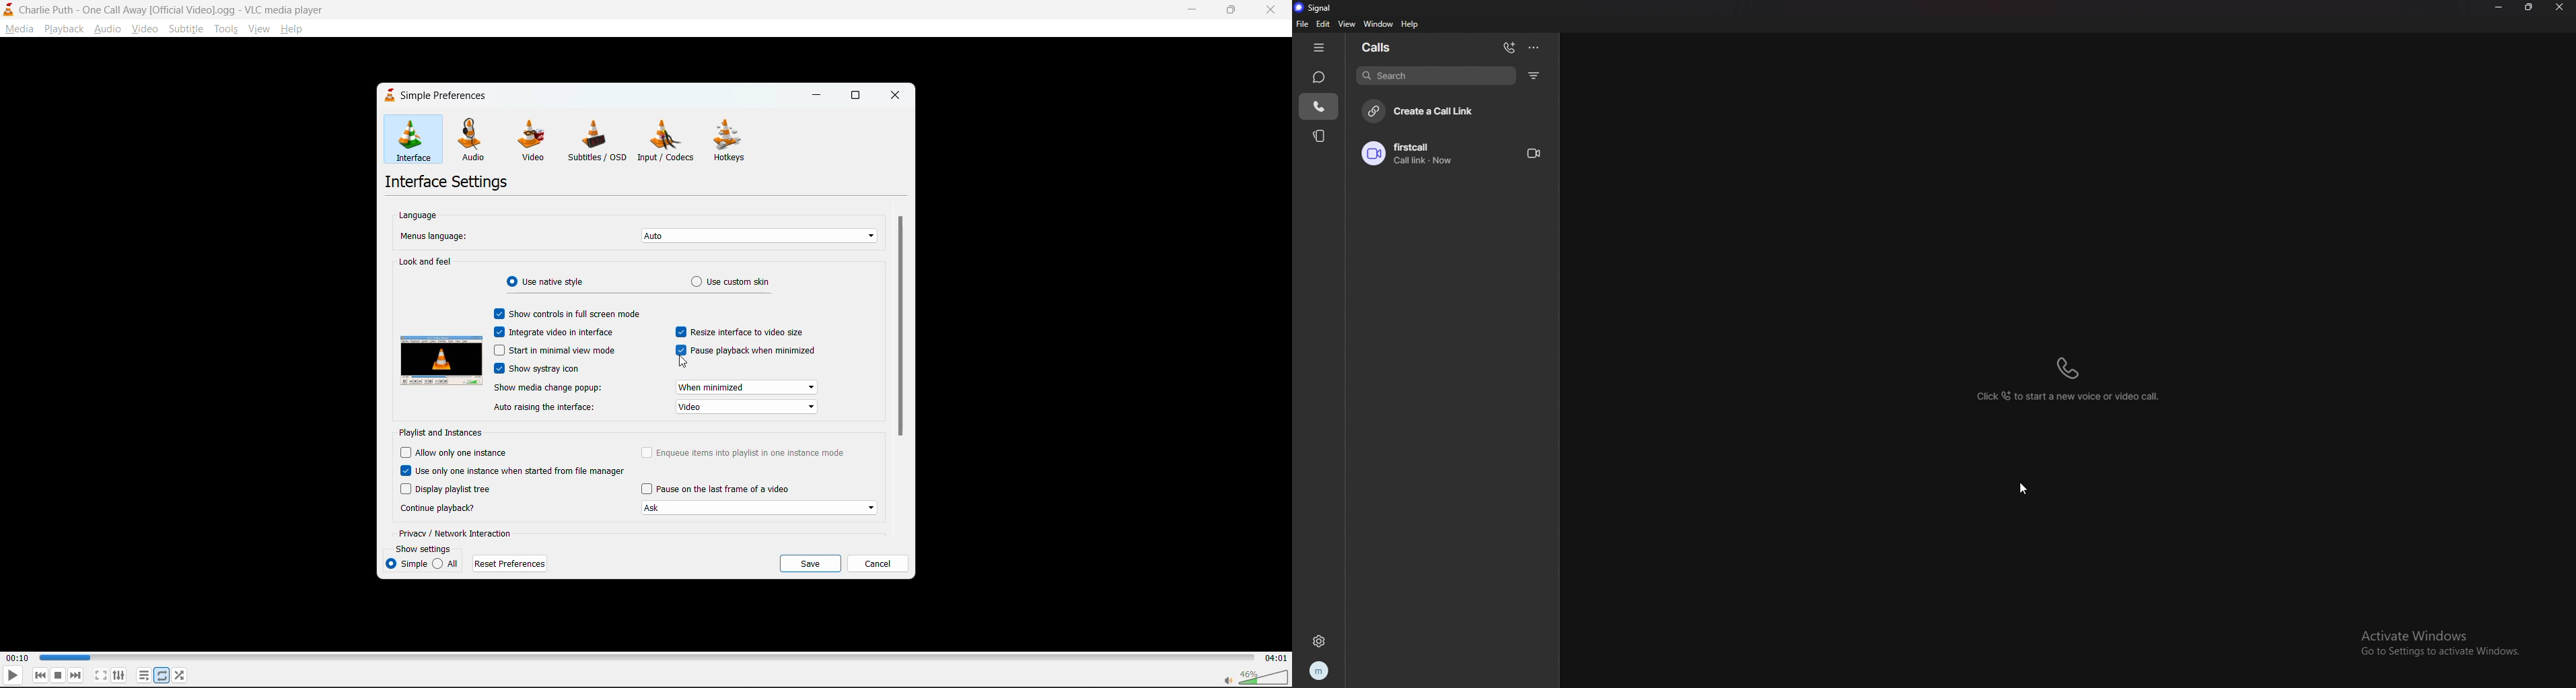 This screenshot has height=700, width=2576. What do you see at coordinates (442, 359) in the screenshot?
I see `preview` at bounding box center [442, 359].